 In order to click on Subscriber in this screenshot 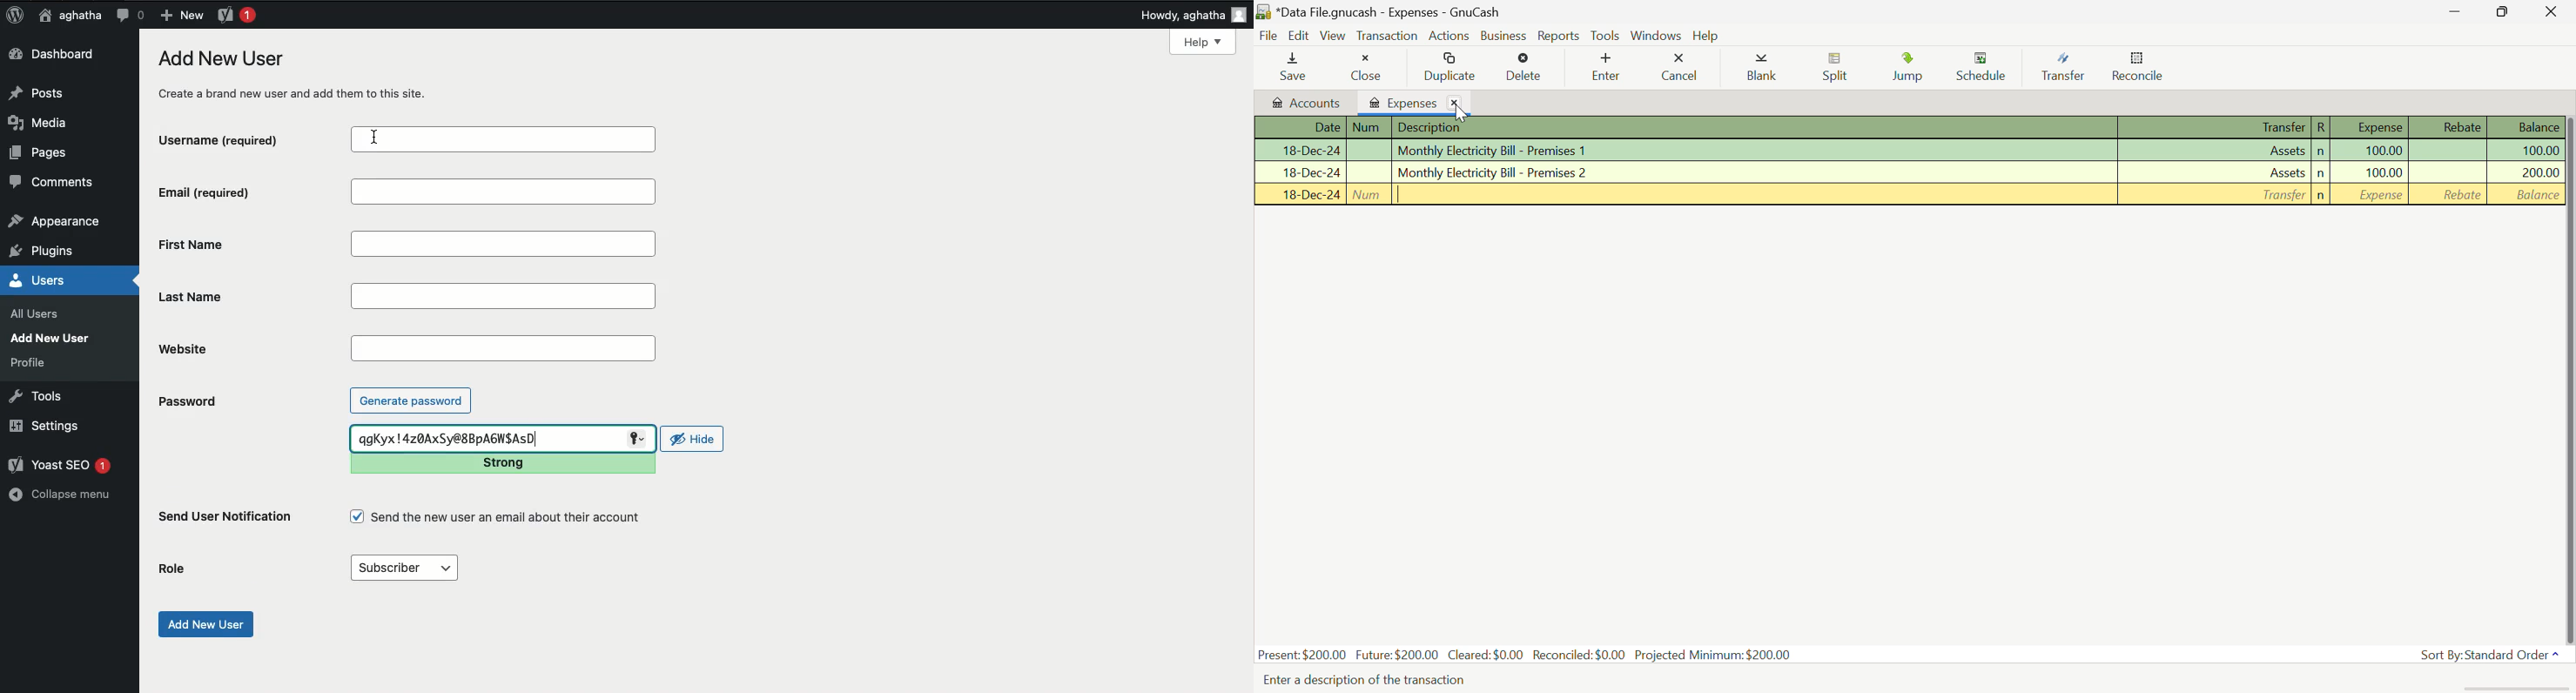, I will do `click(403, 569)`.